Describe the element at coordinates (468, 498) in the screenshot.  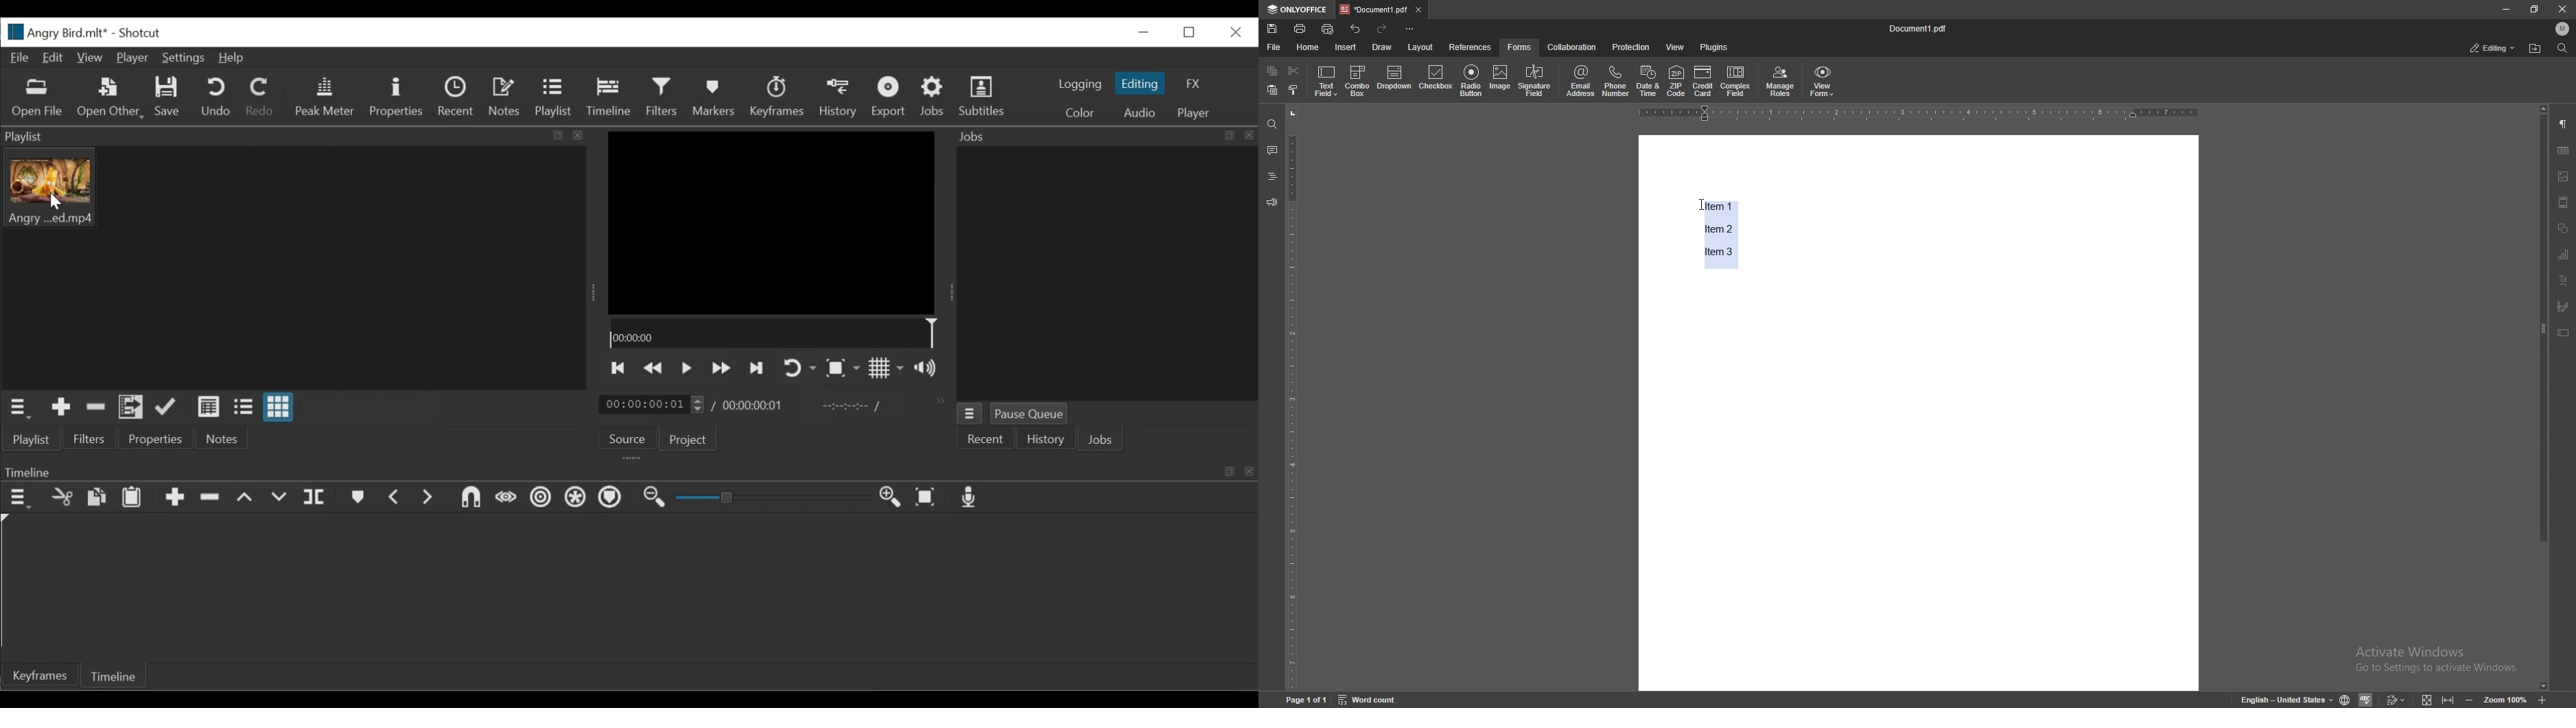
I see `Snap` at that location.